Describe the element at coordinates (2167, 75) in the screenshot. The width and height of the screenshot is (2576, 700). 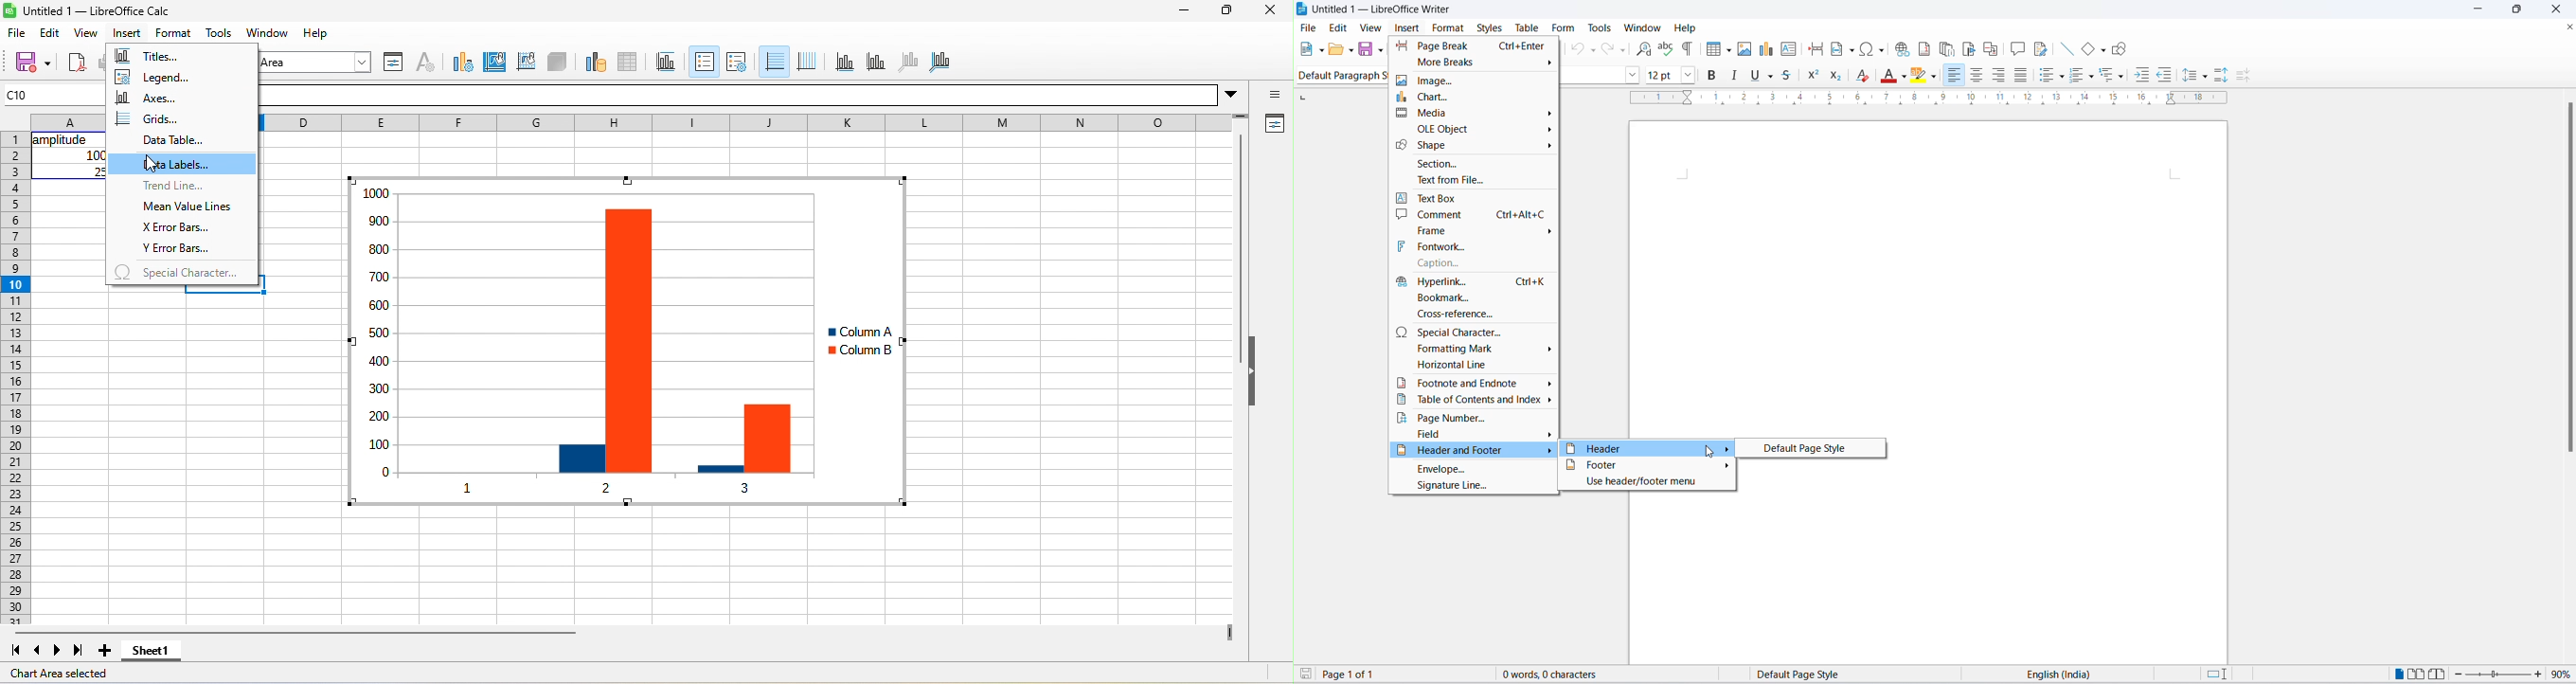
I see `decrease indent` at that location.